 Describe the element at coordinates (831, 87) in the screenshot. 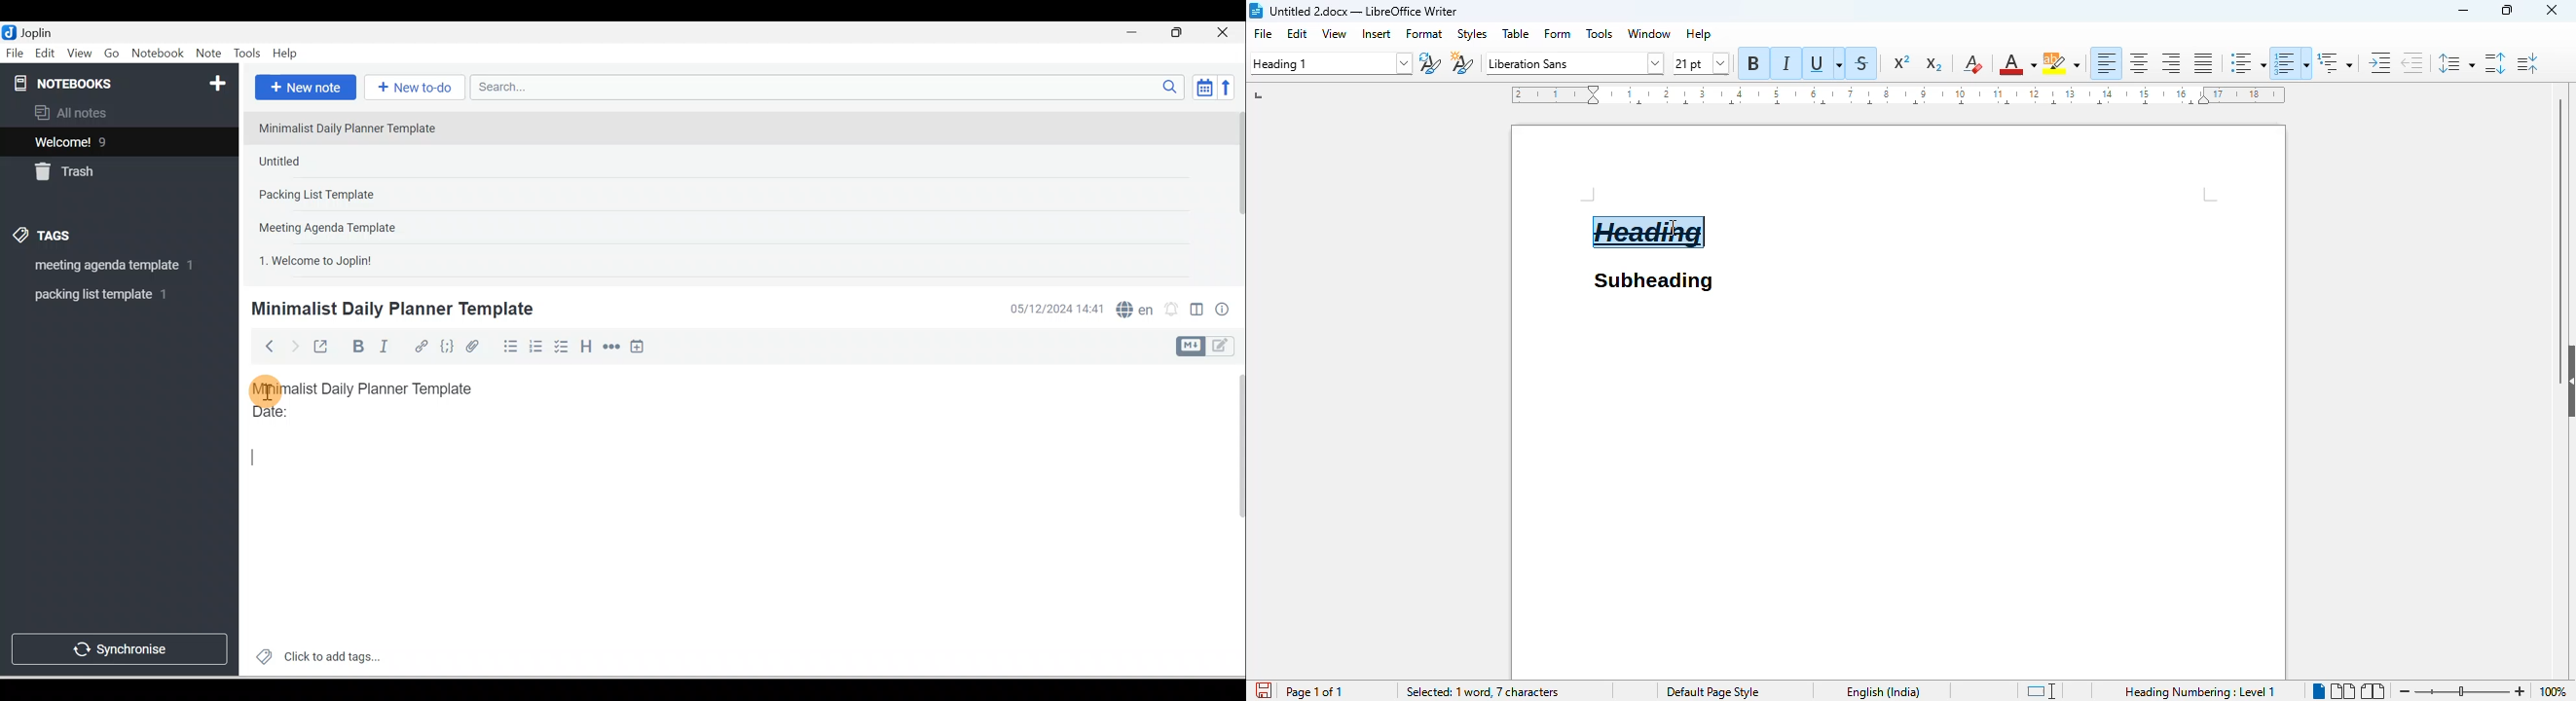

I see `Search bar` at that location.